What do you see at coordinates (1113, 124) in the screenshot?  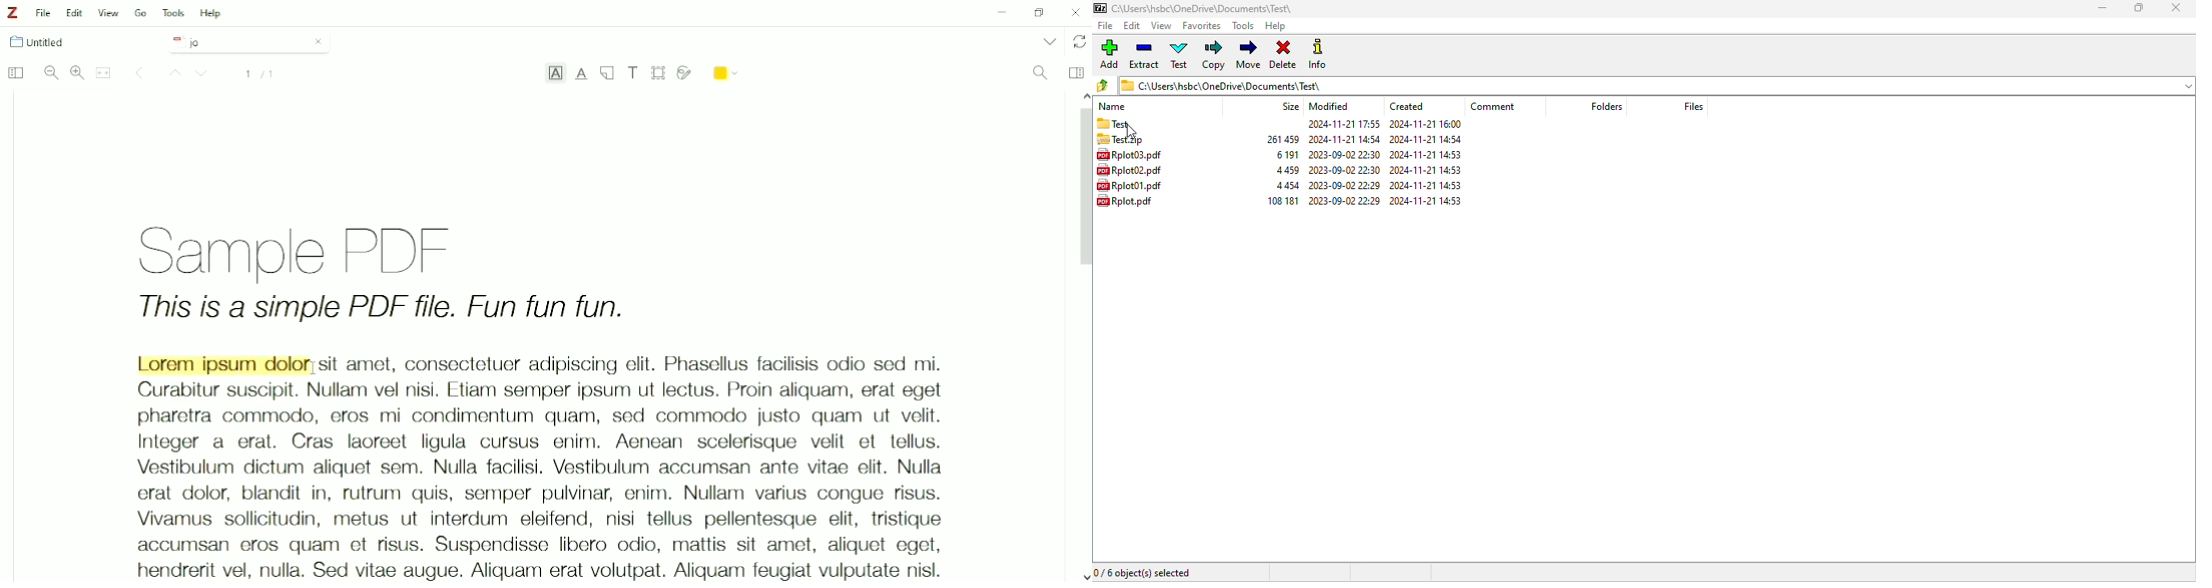 I see `test ` at bounding box center [1113, 124].